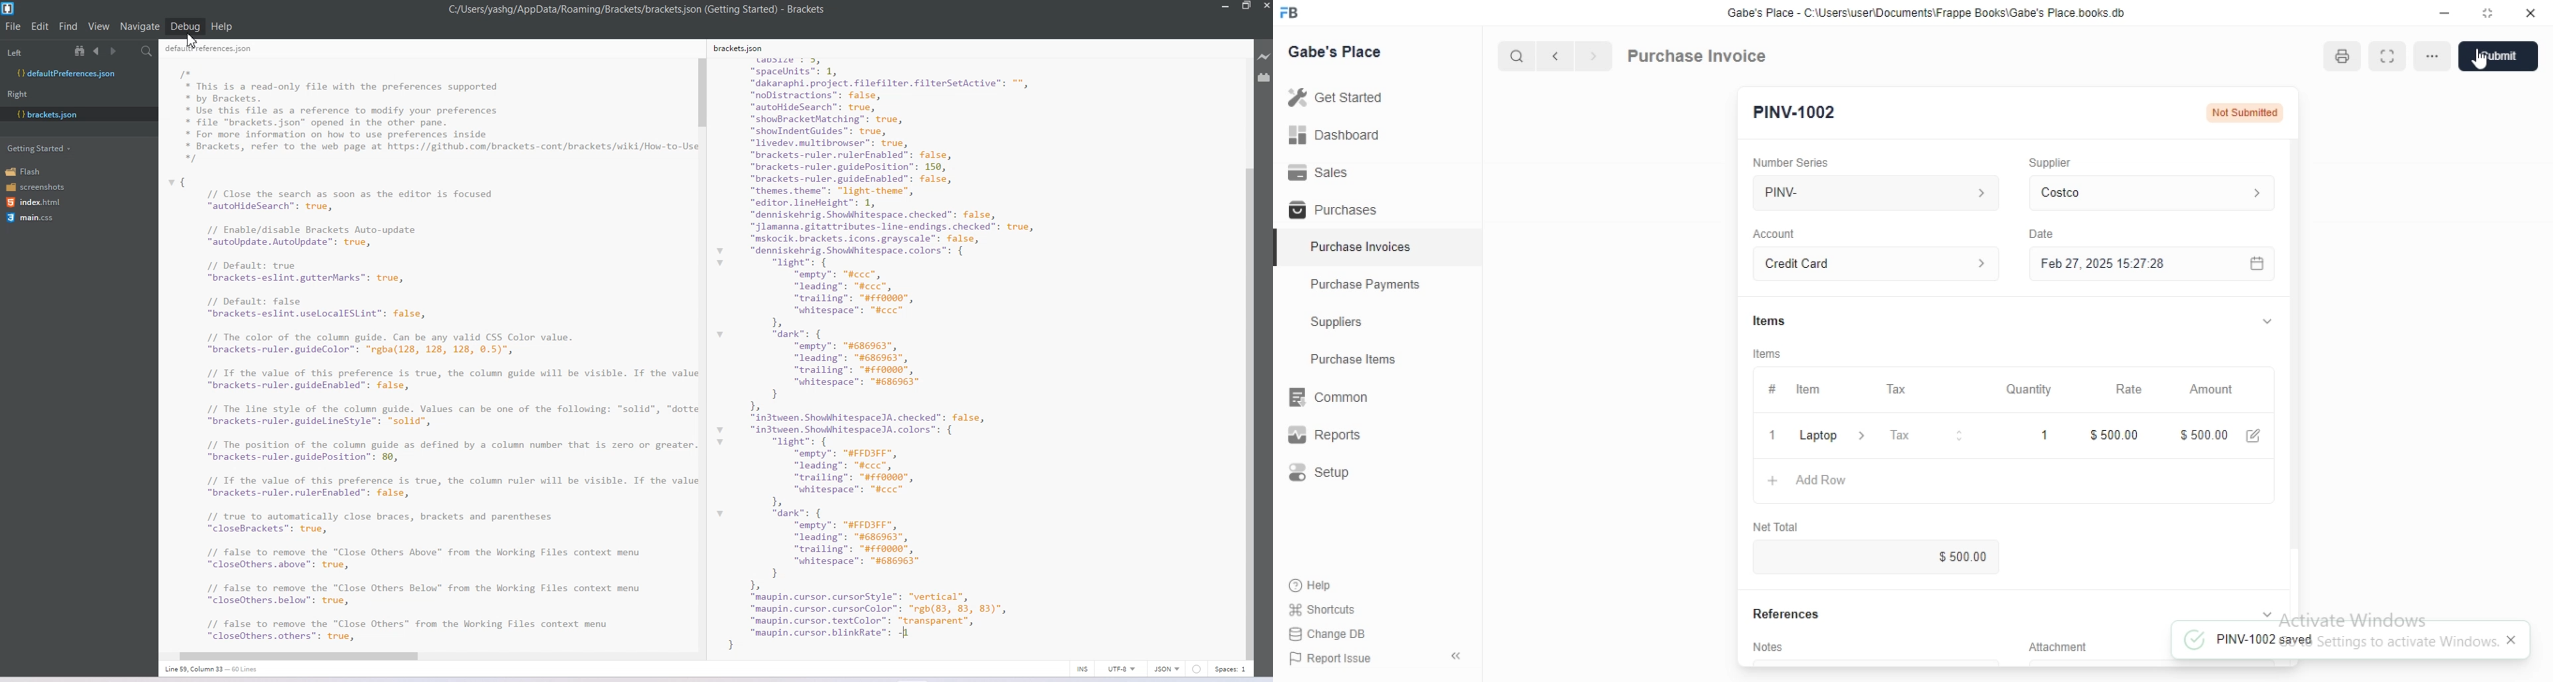 The height and width of the screenshot is (700, 2576). I want to click on Notes, so click(1767, 646).